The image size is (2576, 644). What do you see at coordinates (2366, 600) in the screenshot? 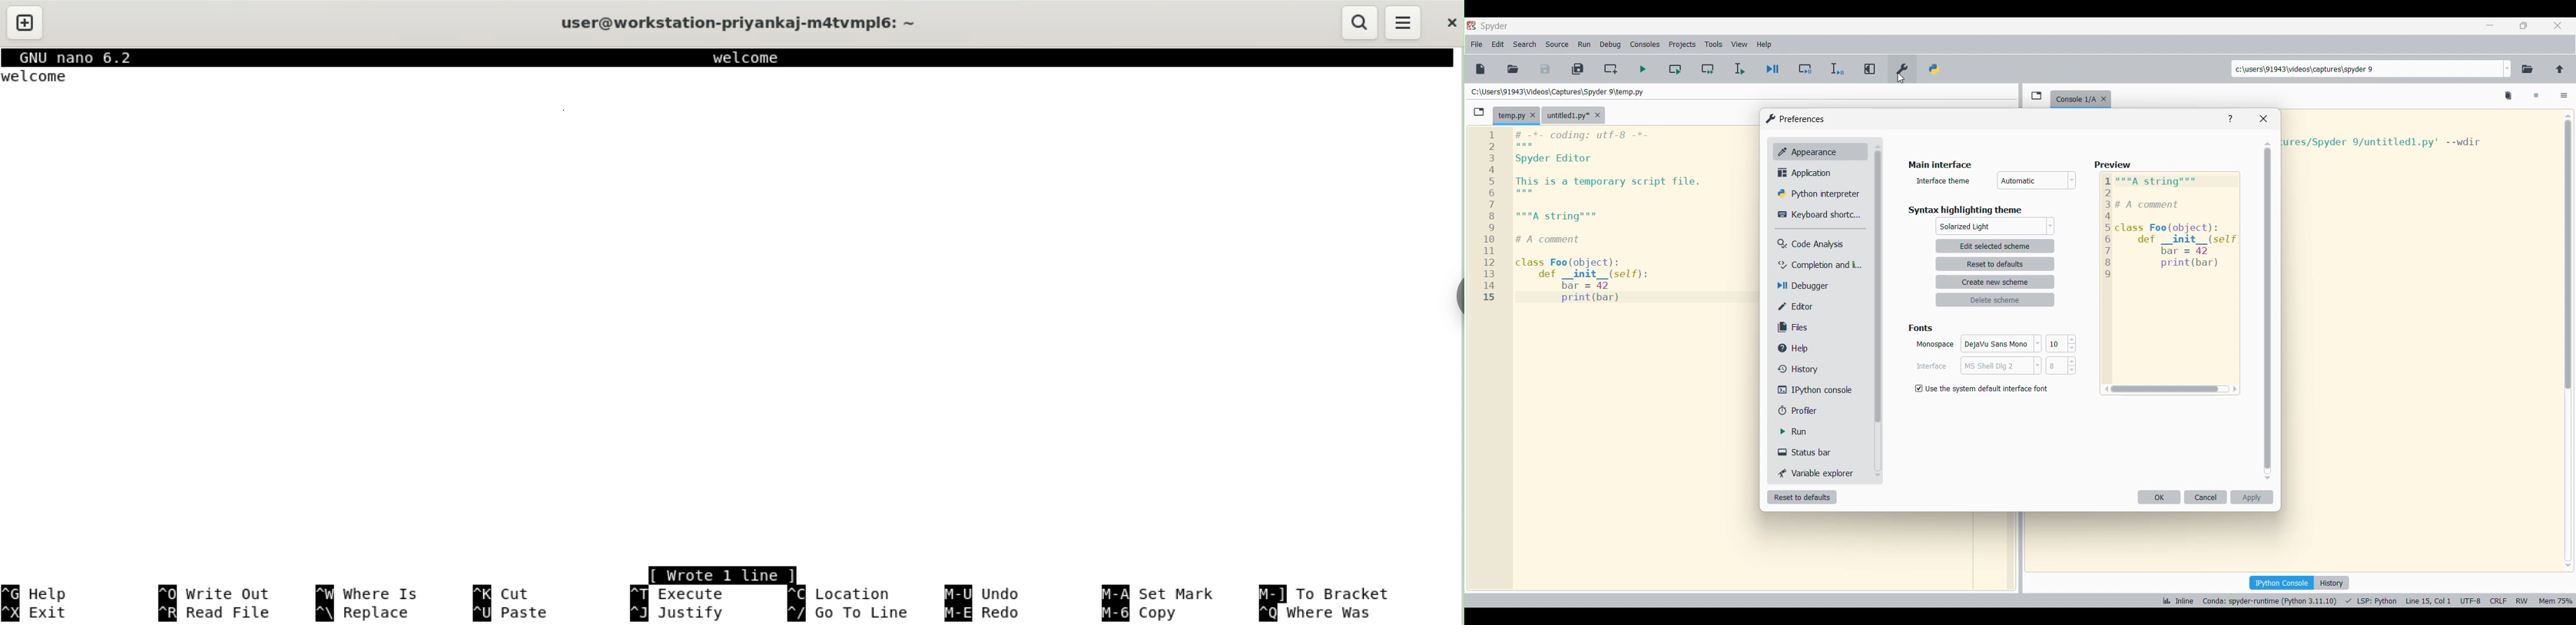
I see `Details of current code` at bounding box center [2366, 600].